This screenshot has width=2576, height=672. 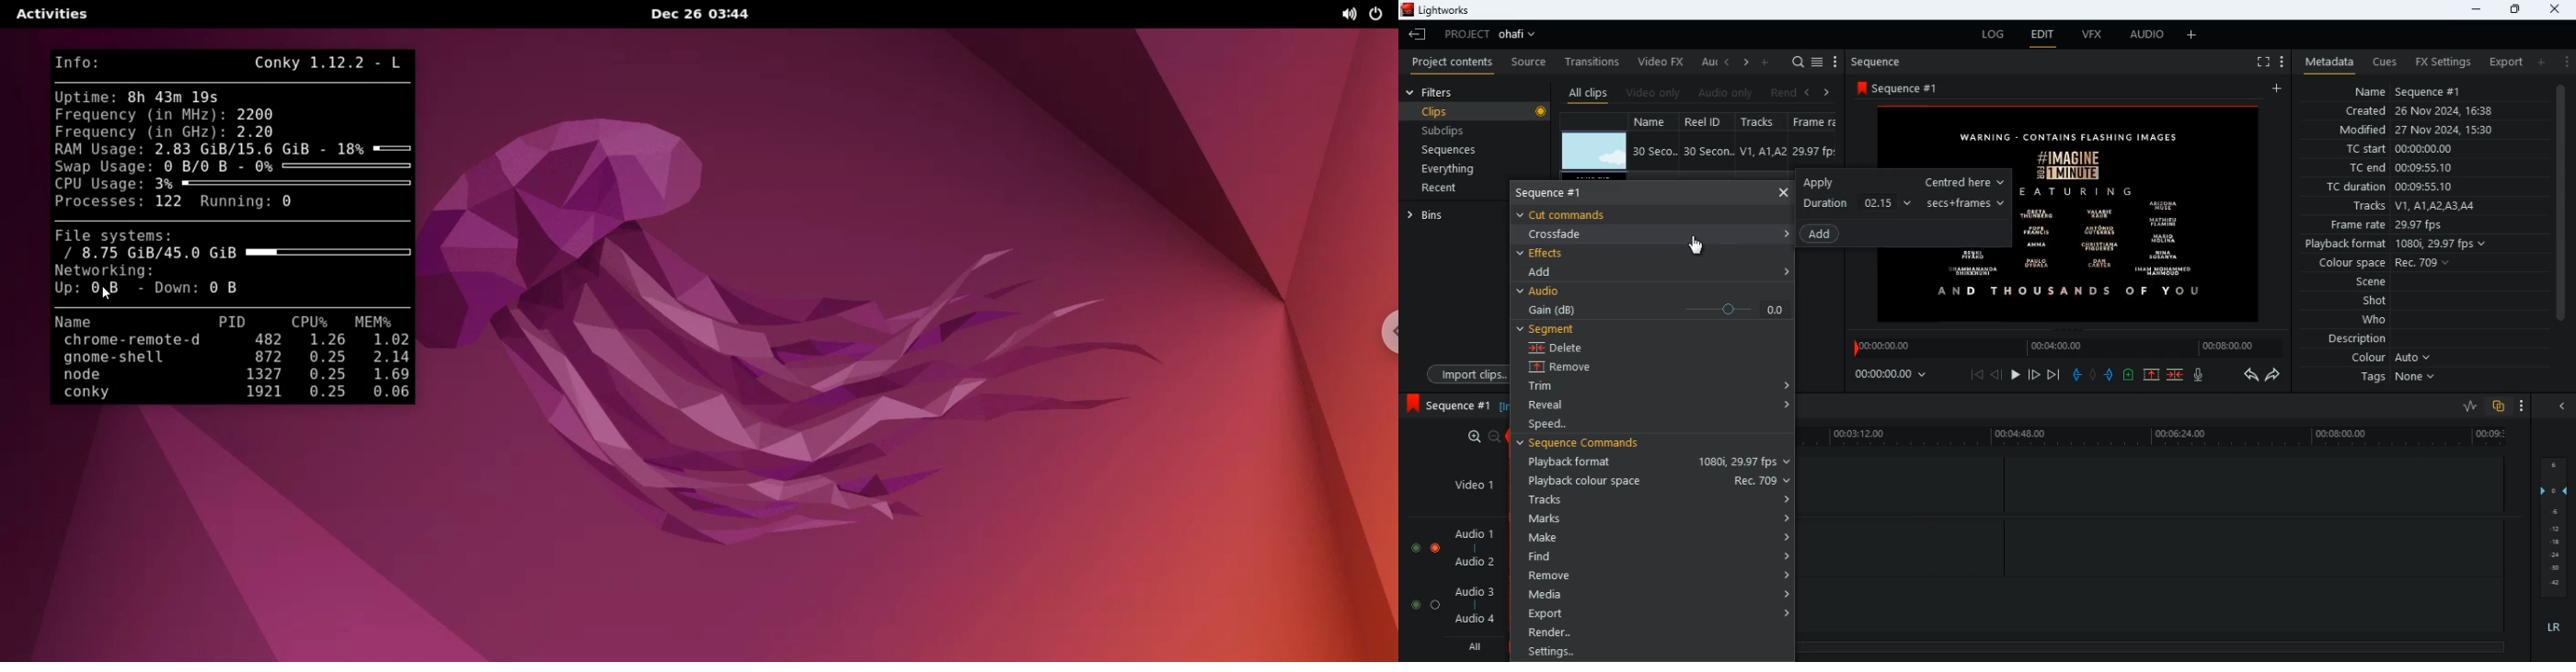 I want to click on rend, so click(x=1783, y=94).